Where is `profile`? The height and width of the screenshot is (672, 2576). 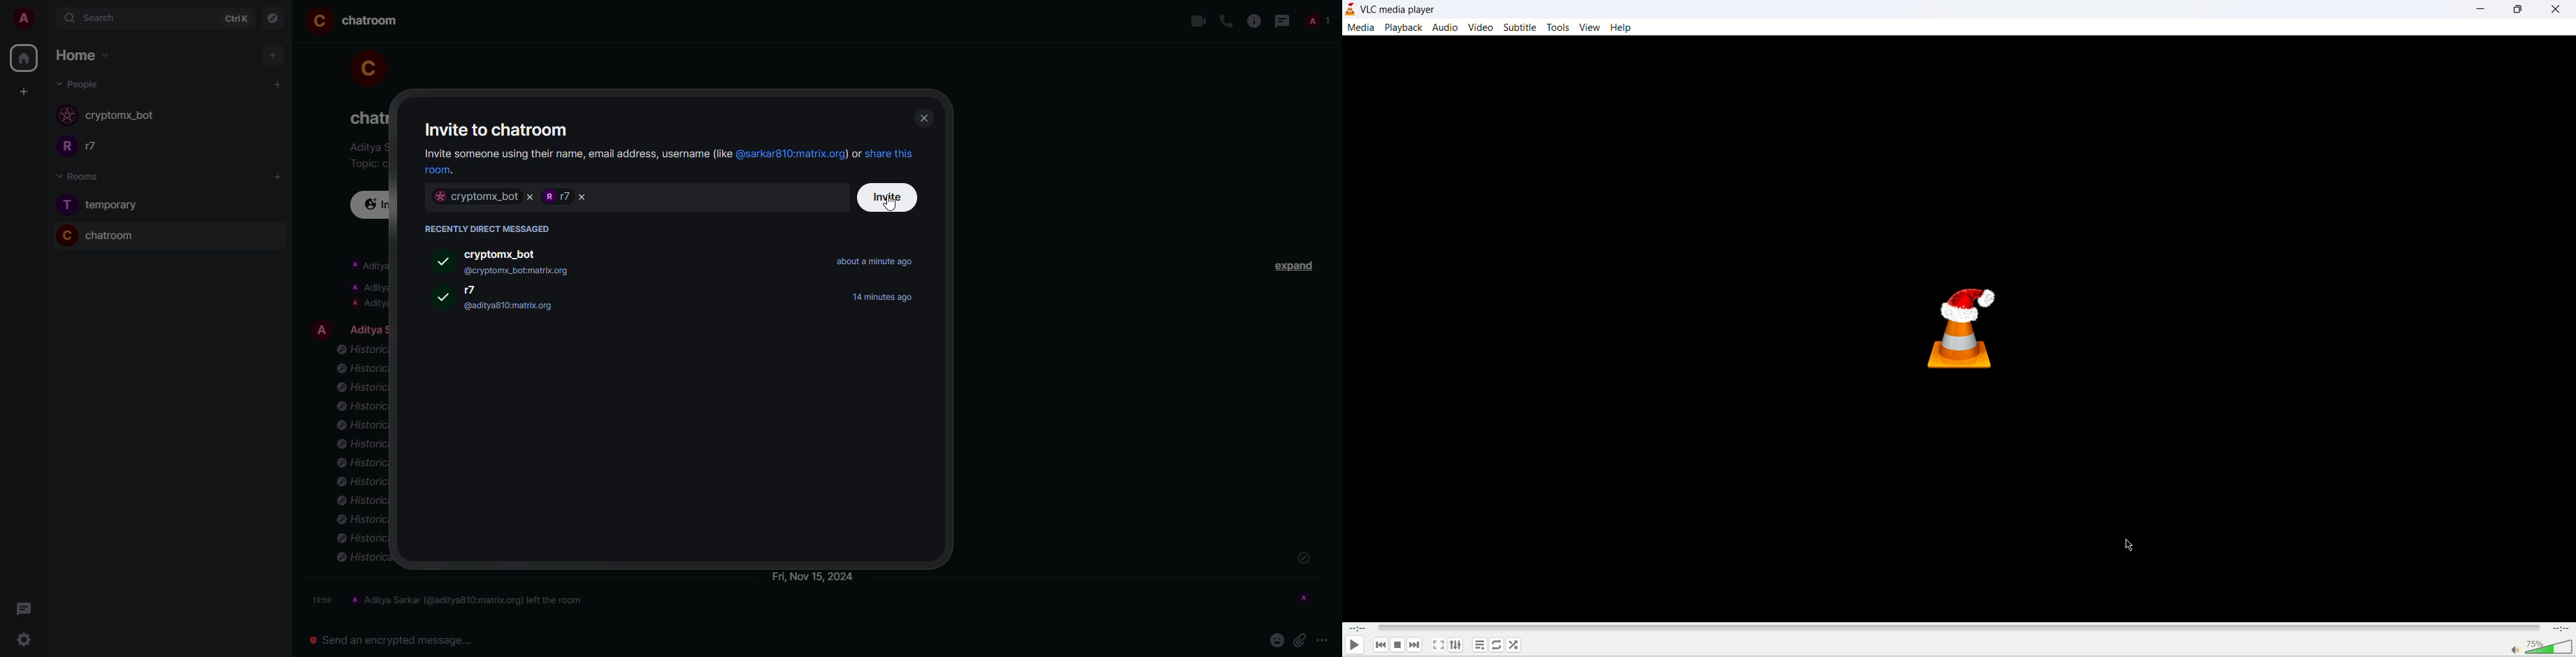 profile is located at coordinates (365, 65).